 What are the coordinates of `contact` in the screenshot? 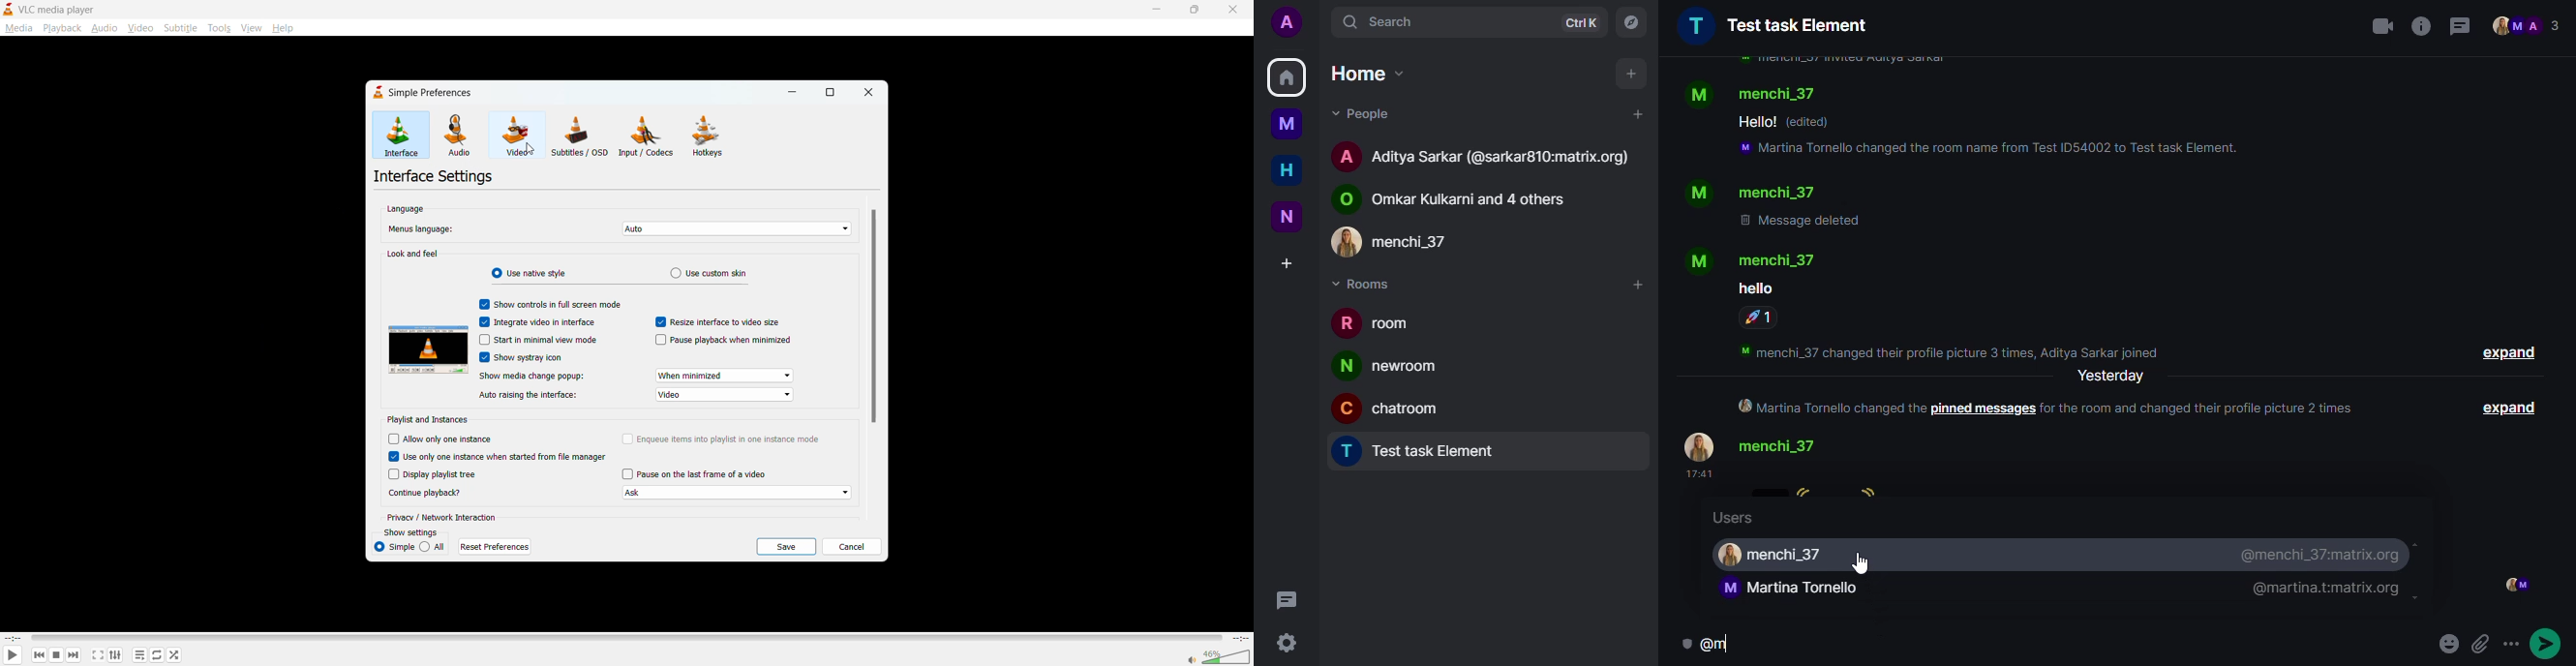 It's located at (1761, 446).